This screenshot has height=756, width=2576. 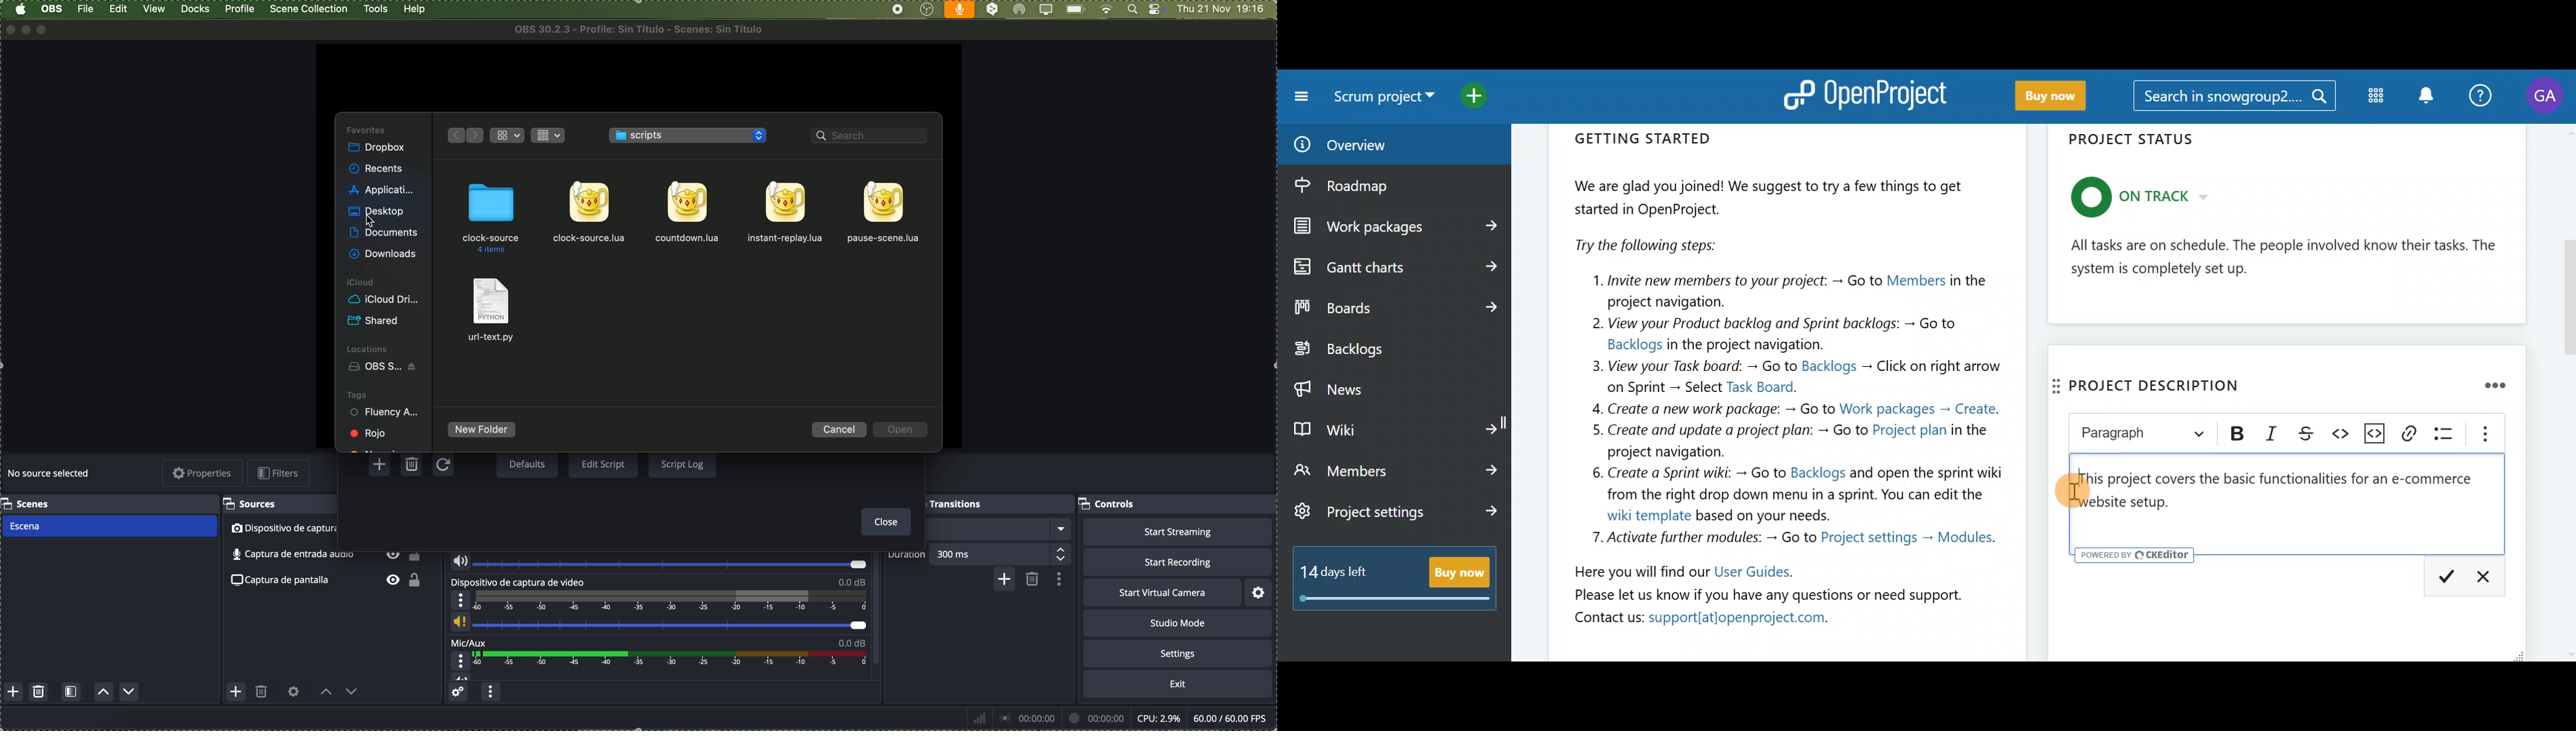 I want to click on OBS Studio, so click(x=927, y=10).